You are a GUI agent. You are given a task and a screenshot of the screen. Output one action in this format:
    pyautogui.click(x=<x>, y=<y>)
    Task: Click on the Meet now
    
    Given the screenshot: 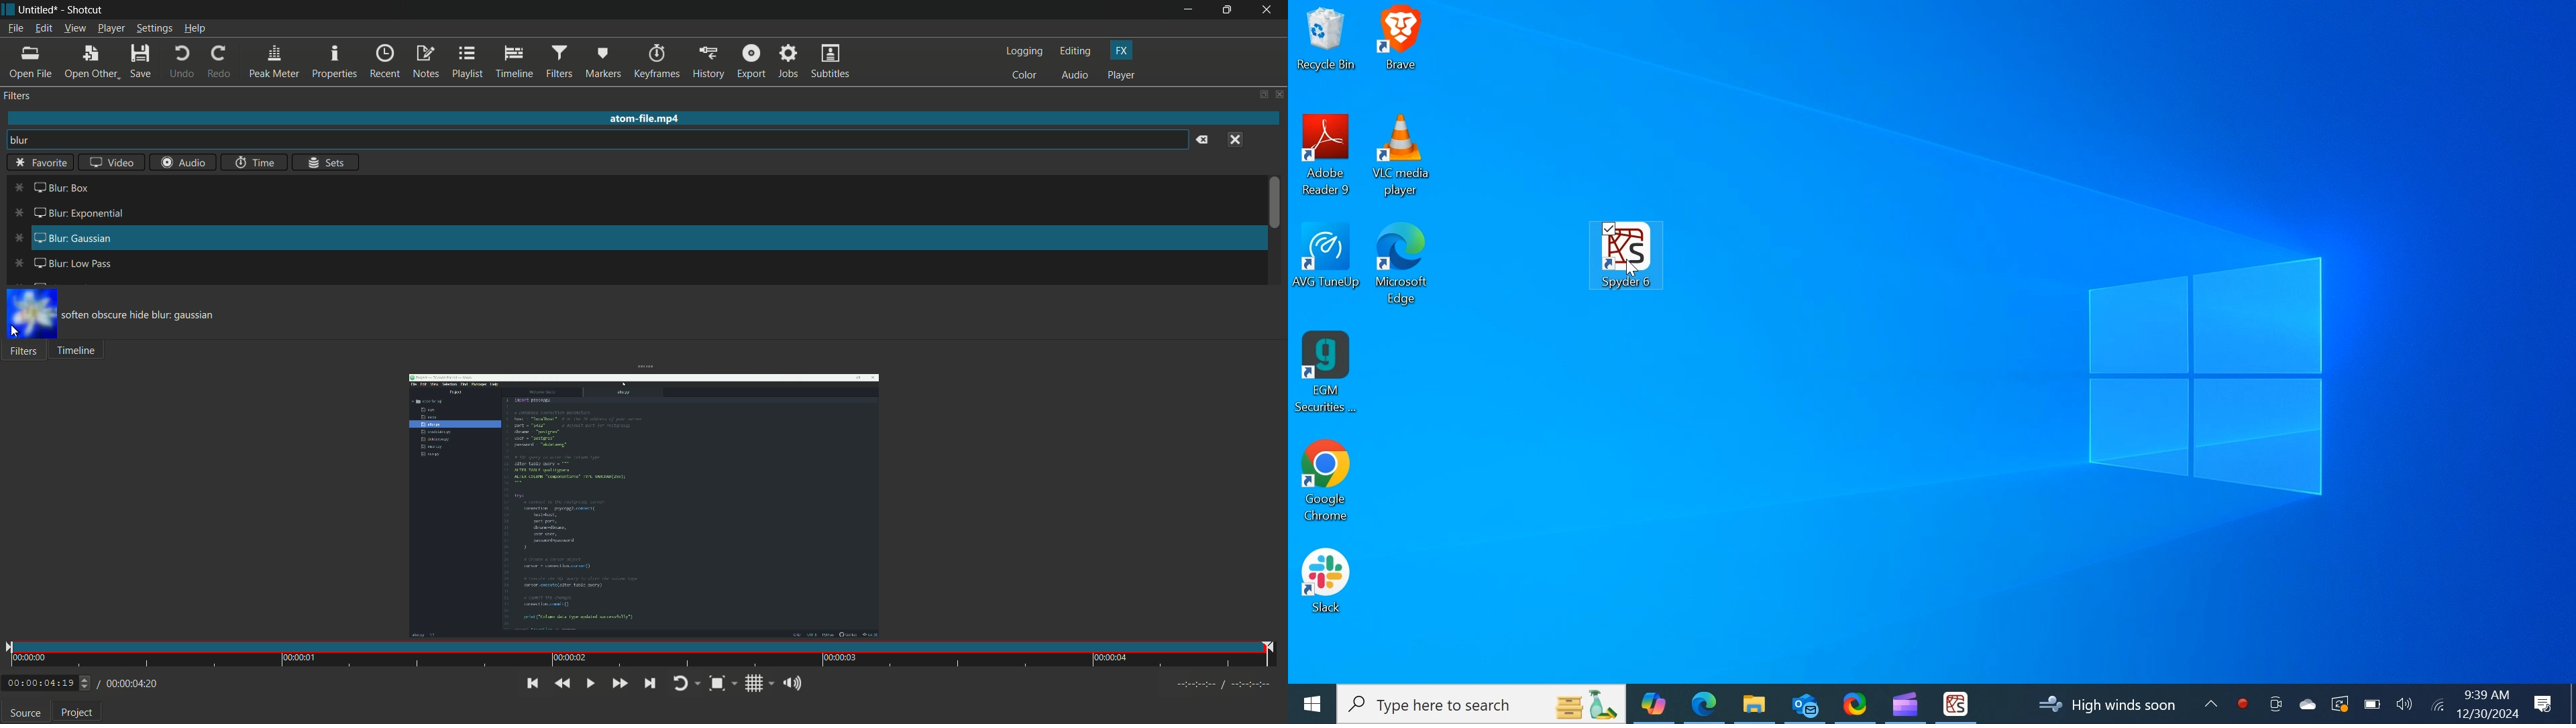 What is the action you would take?
    pyautogui.click(x=2275, y=704)
    